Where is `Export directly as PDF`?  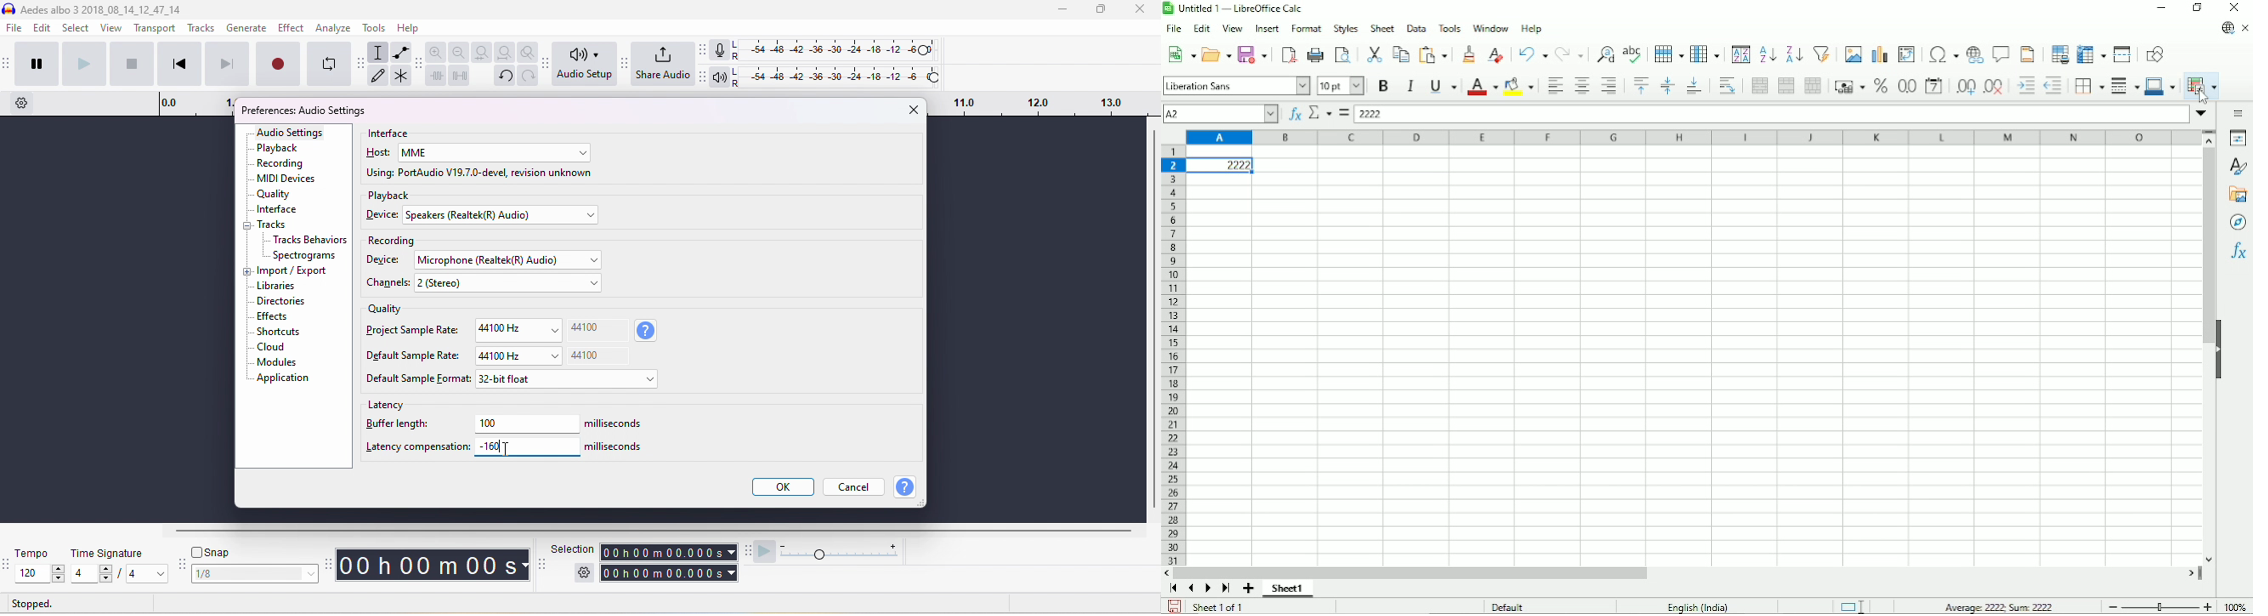
Export directly as PDF is located at coordinates (1288, 53).